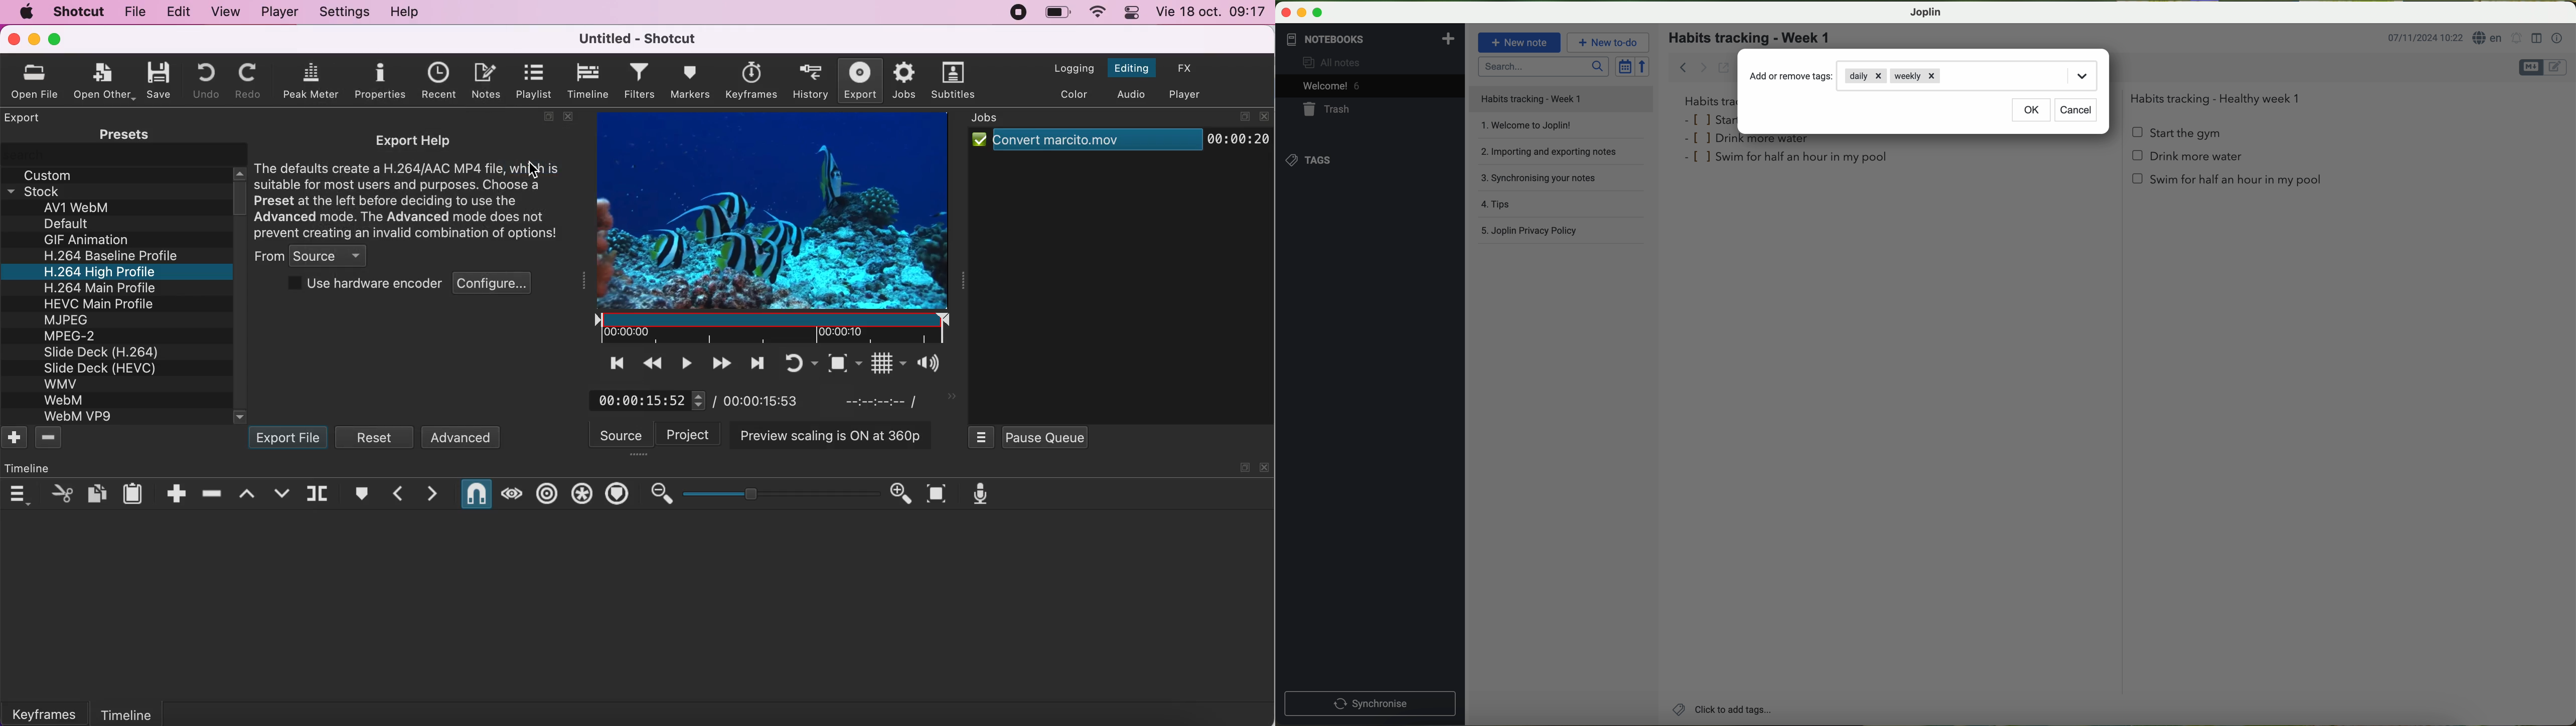 Image resolution: width=2576 pixels, height=728 pixels. I want to click on skip to the next point, so click(755, 362).